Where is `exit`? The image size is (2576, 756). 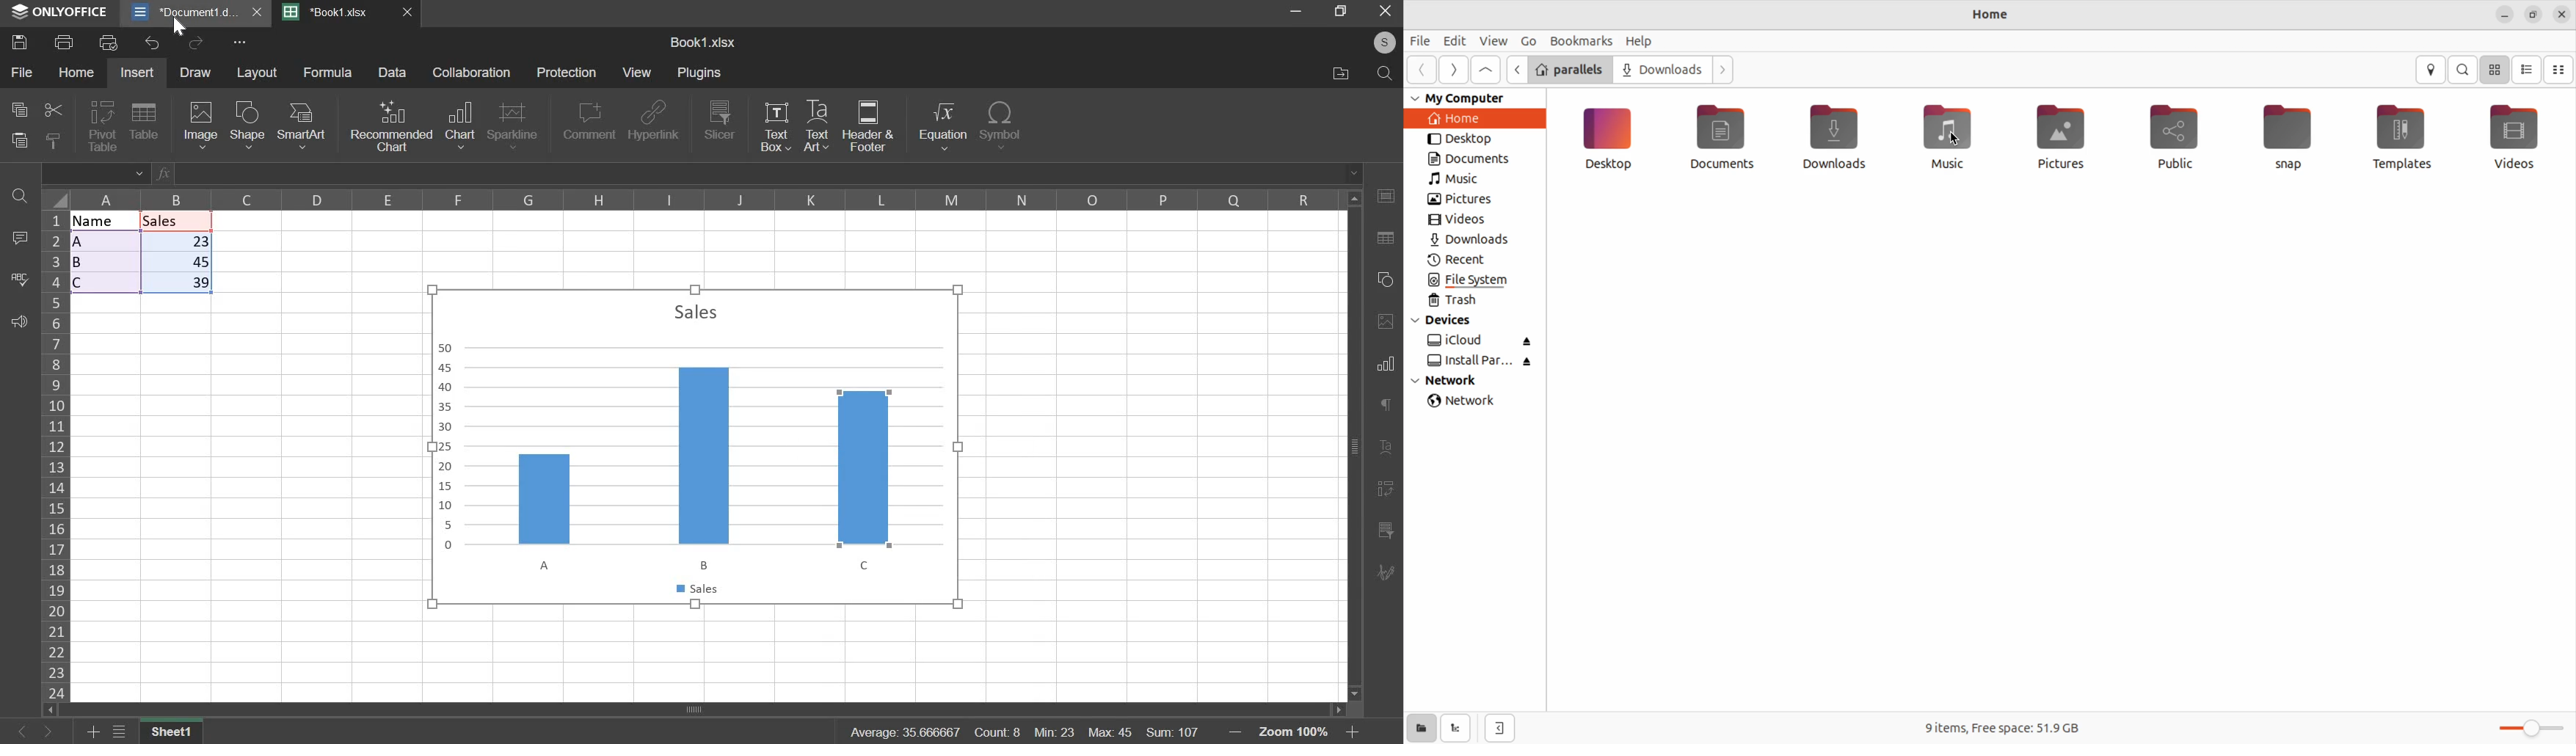 exit is located at coordinates (1384, 15).